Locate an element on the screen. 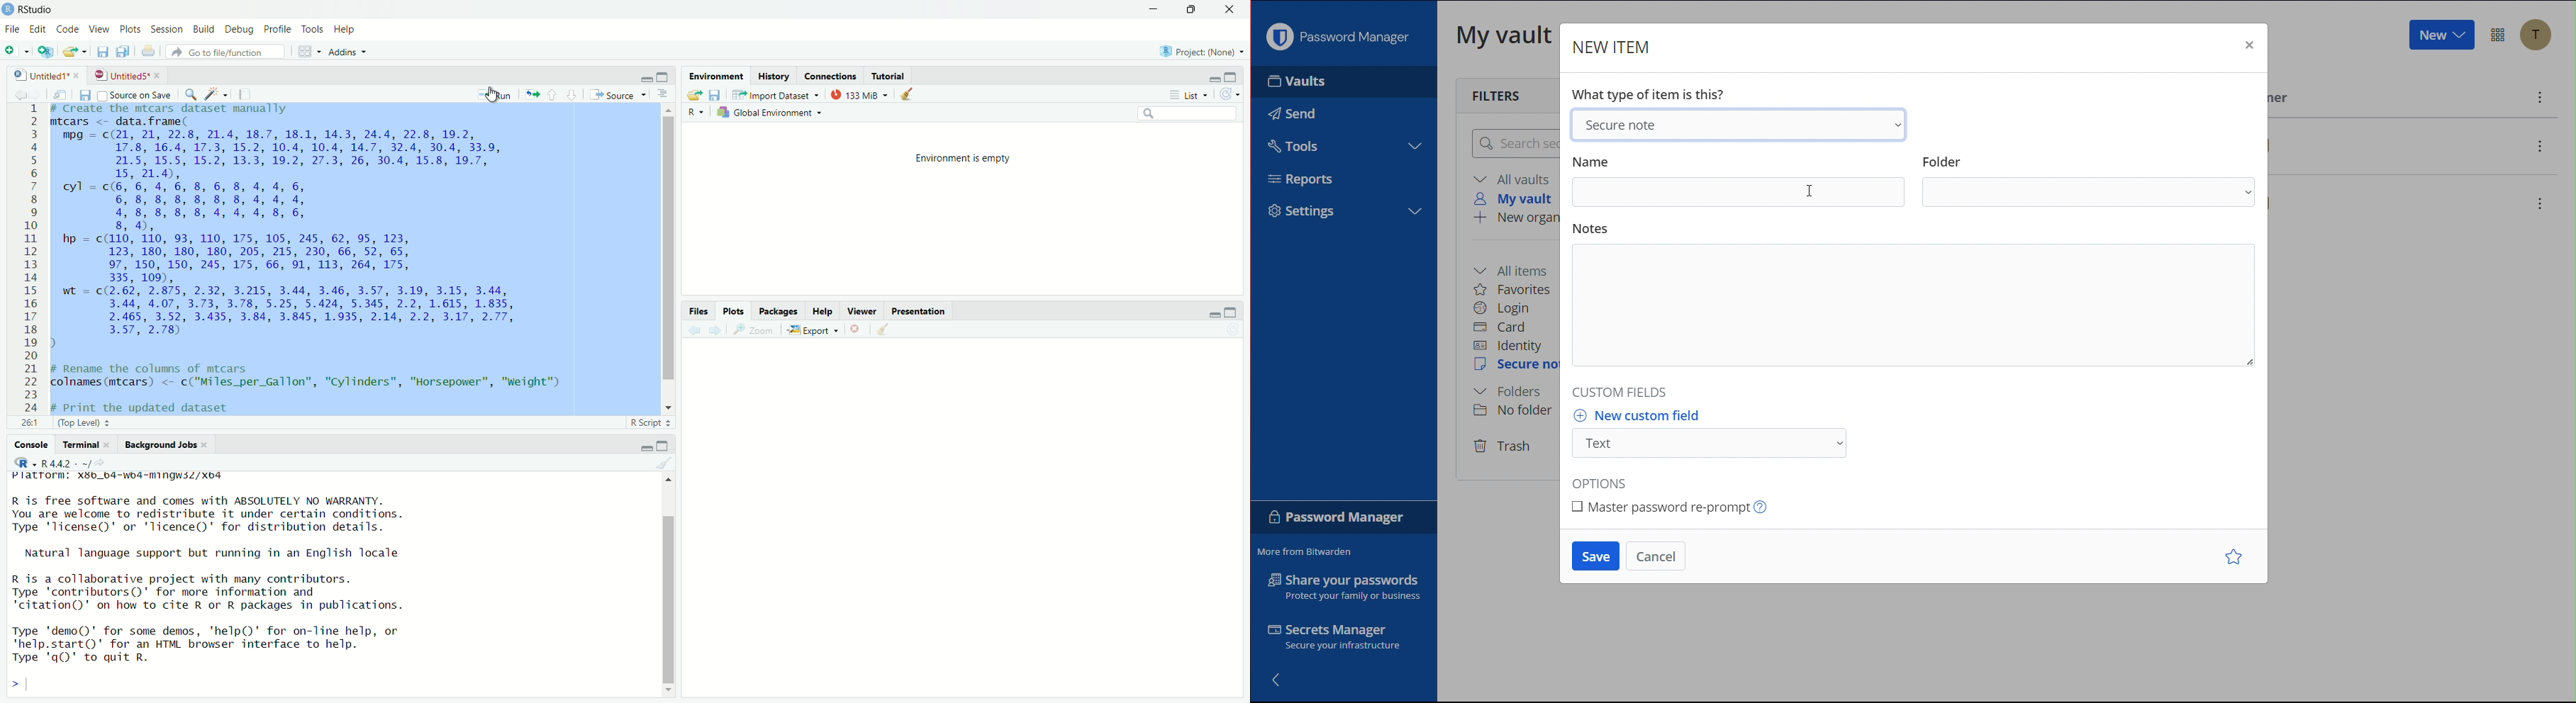  Source on Save is located at coordinates (136, 95).